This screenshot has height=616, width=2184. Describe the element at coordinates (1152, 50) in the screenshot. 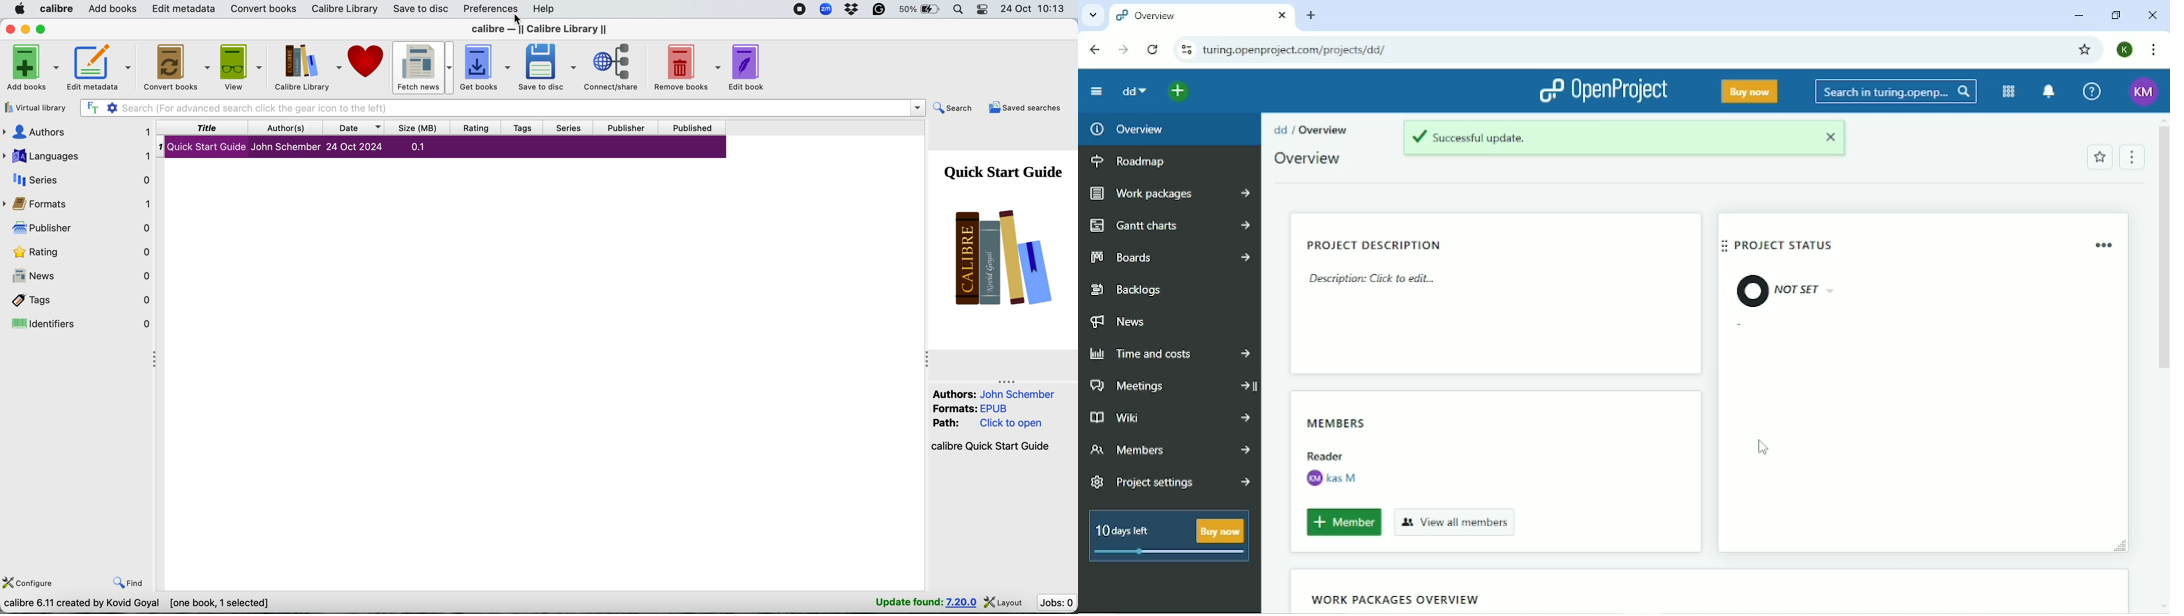

I see `Reload this page` at that location.